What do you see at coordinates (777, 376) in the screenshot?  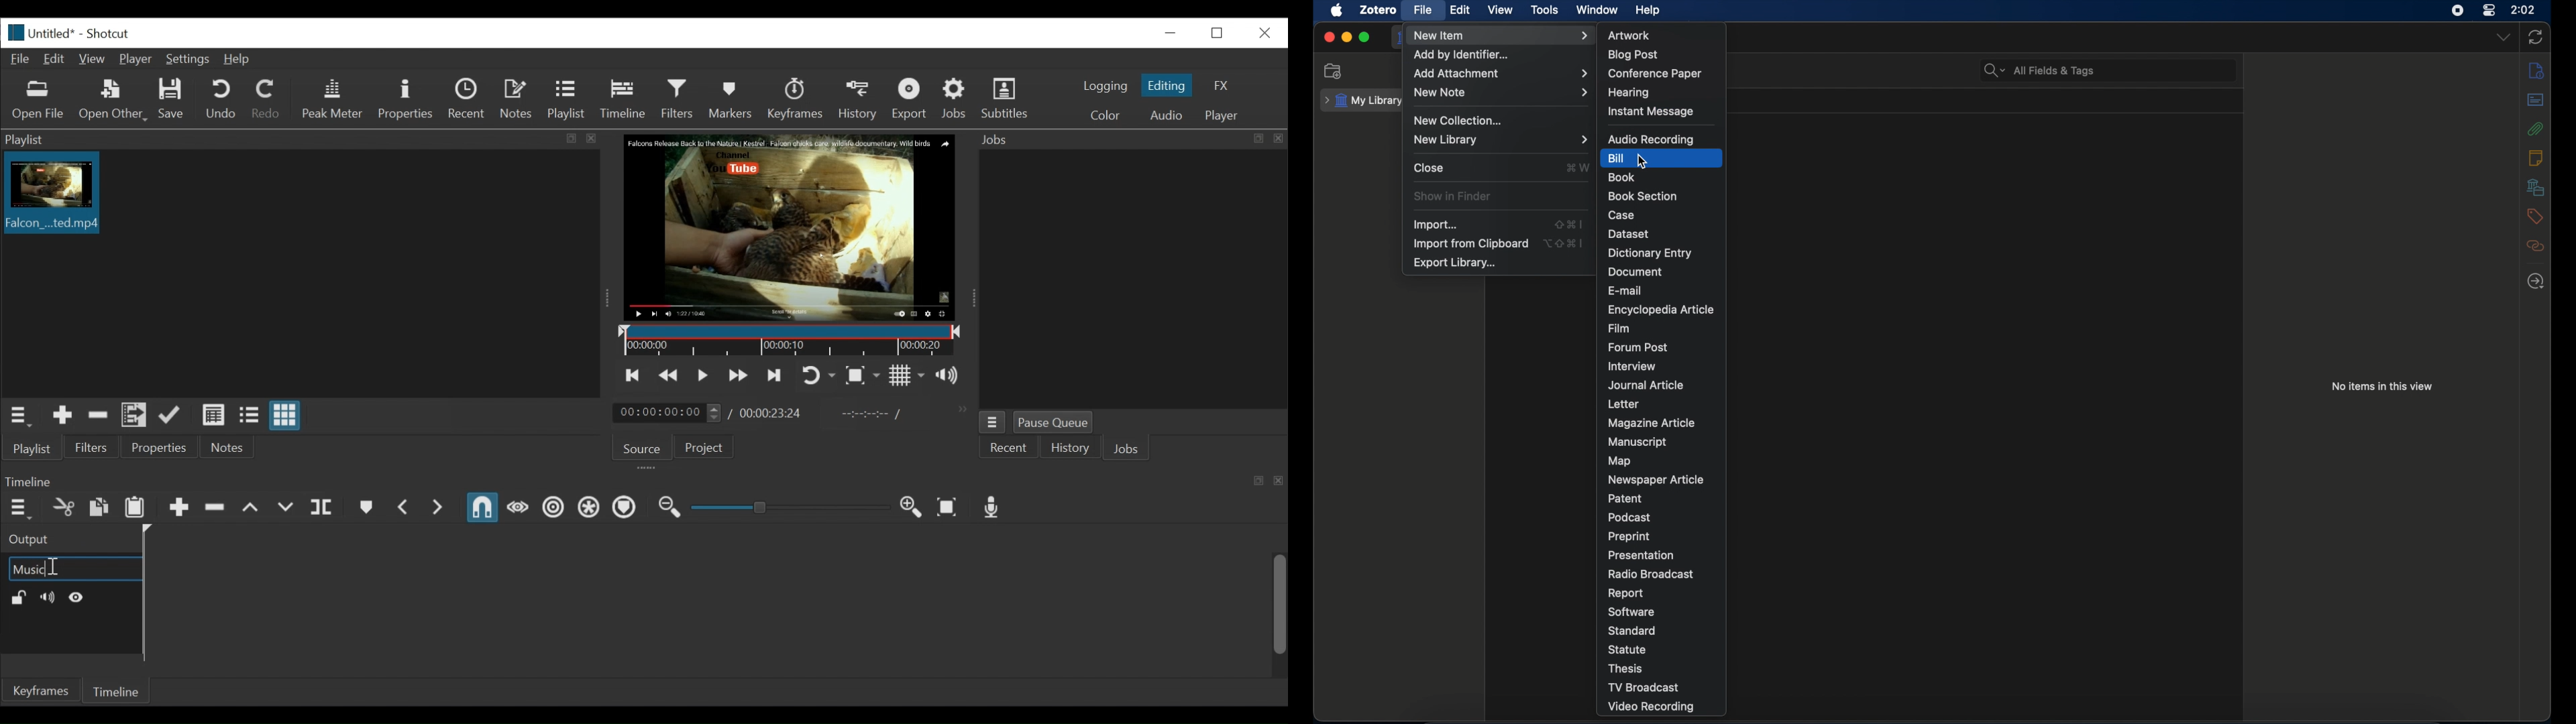 I see `Toggle player looping` at bounding box center [777, 376].